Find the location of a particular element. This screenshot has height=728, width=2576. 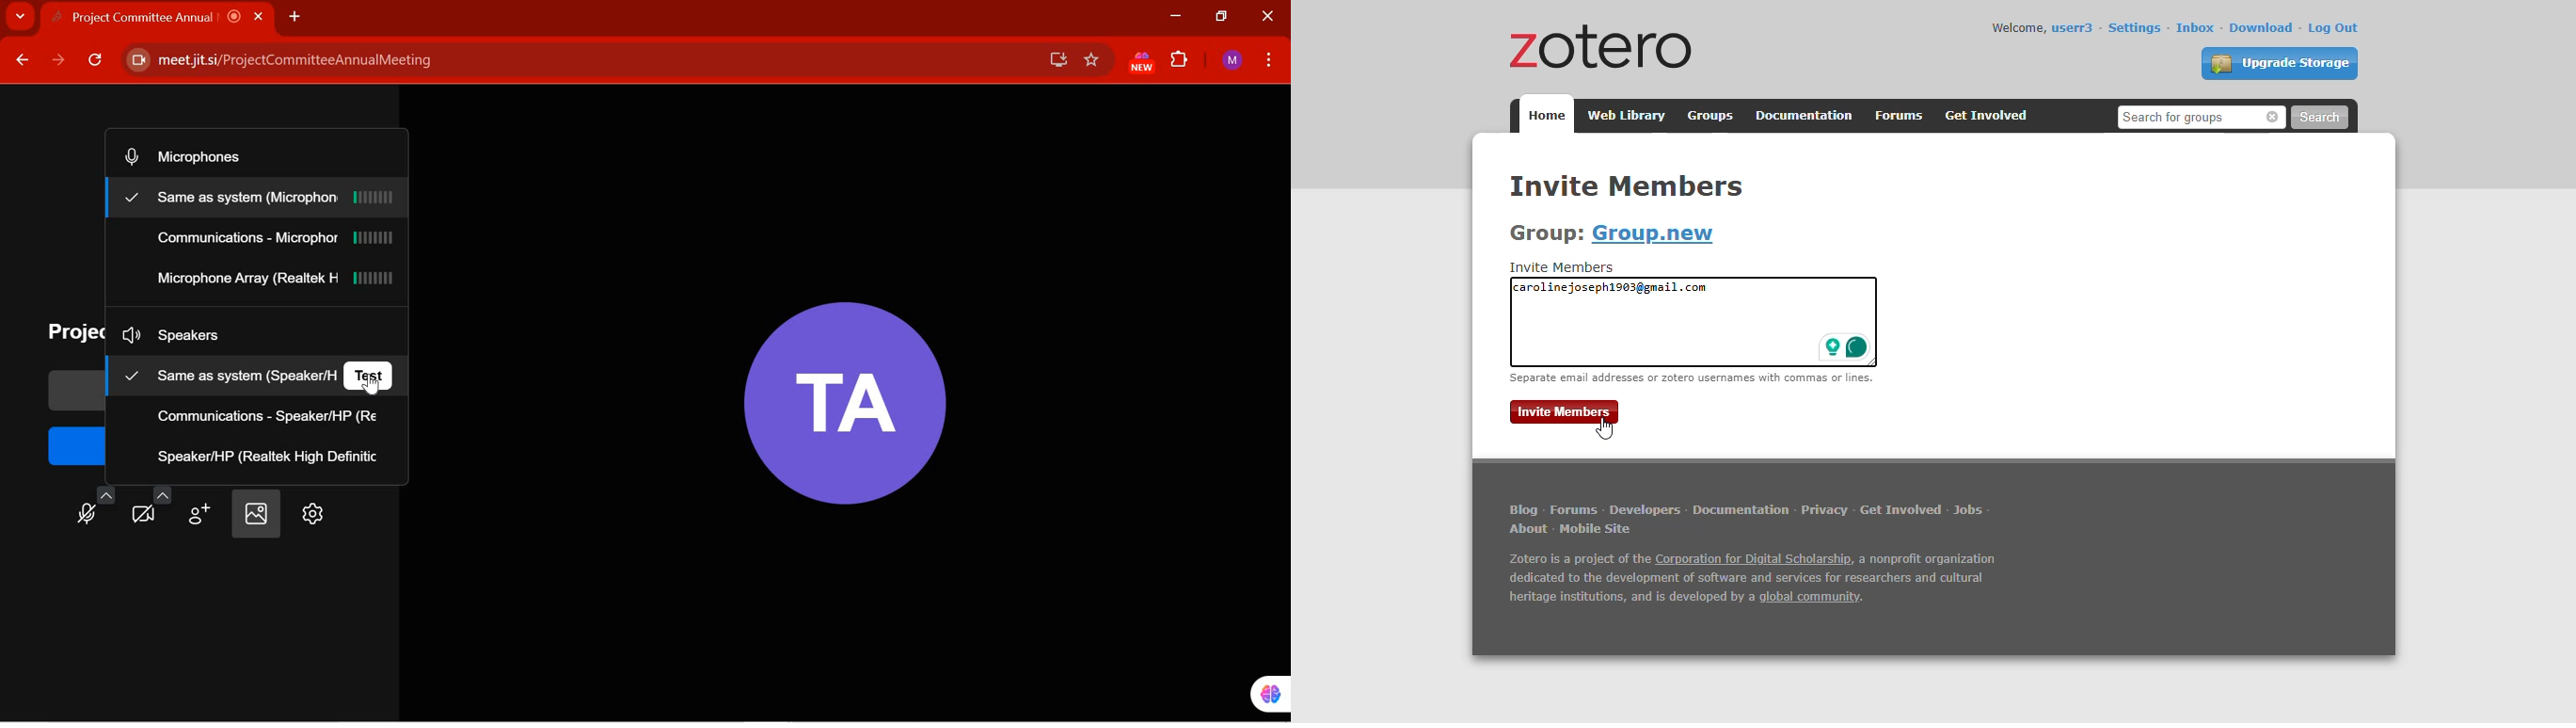

same as system (speaker) is located at coordinates (226, 374).